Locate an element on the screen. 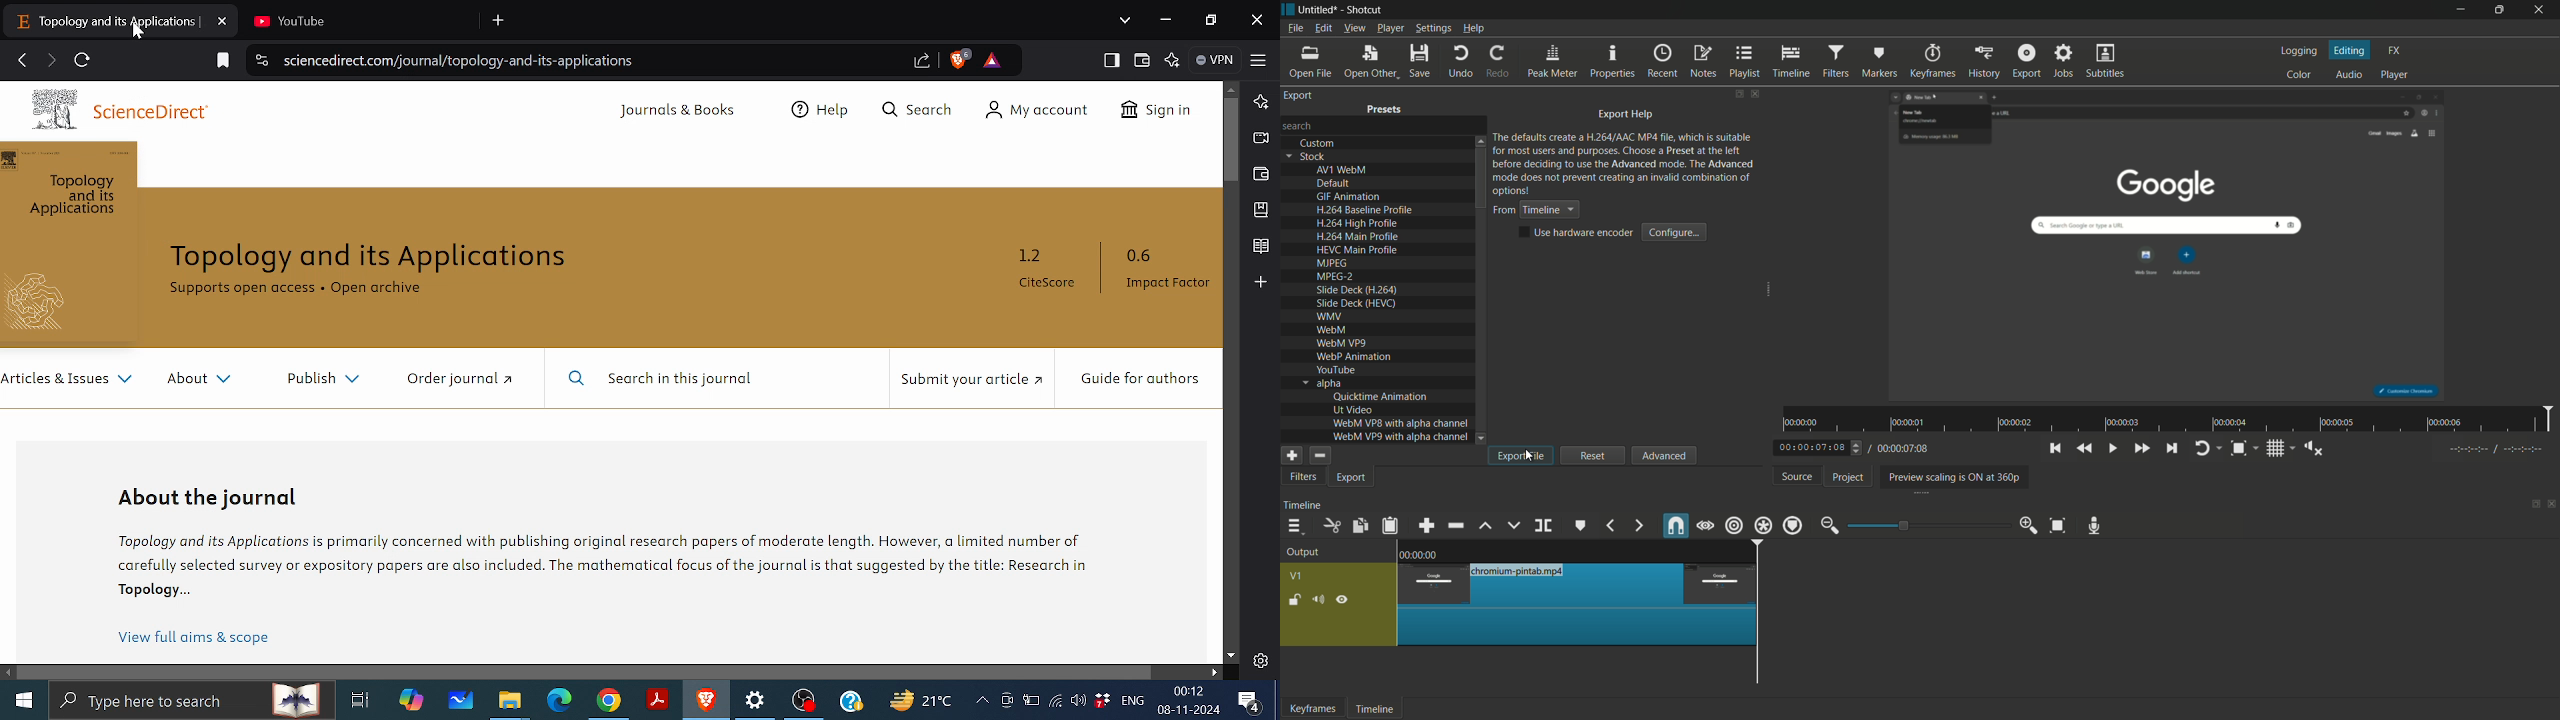 This screenshot has width=2576, height=728. mute is located at coordinates (1317, 601).